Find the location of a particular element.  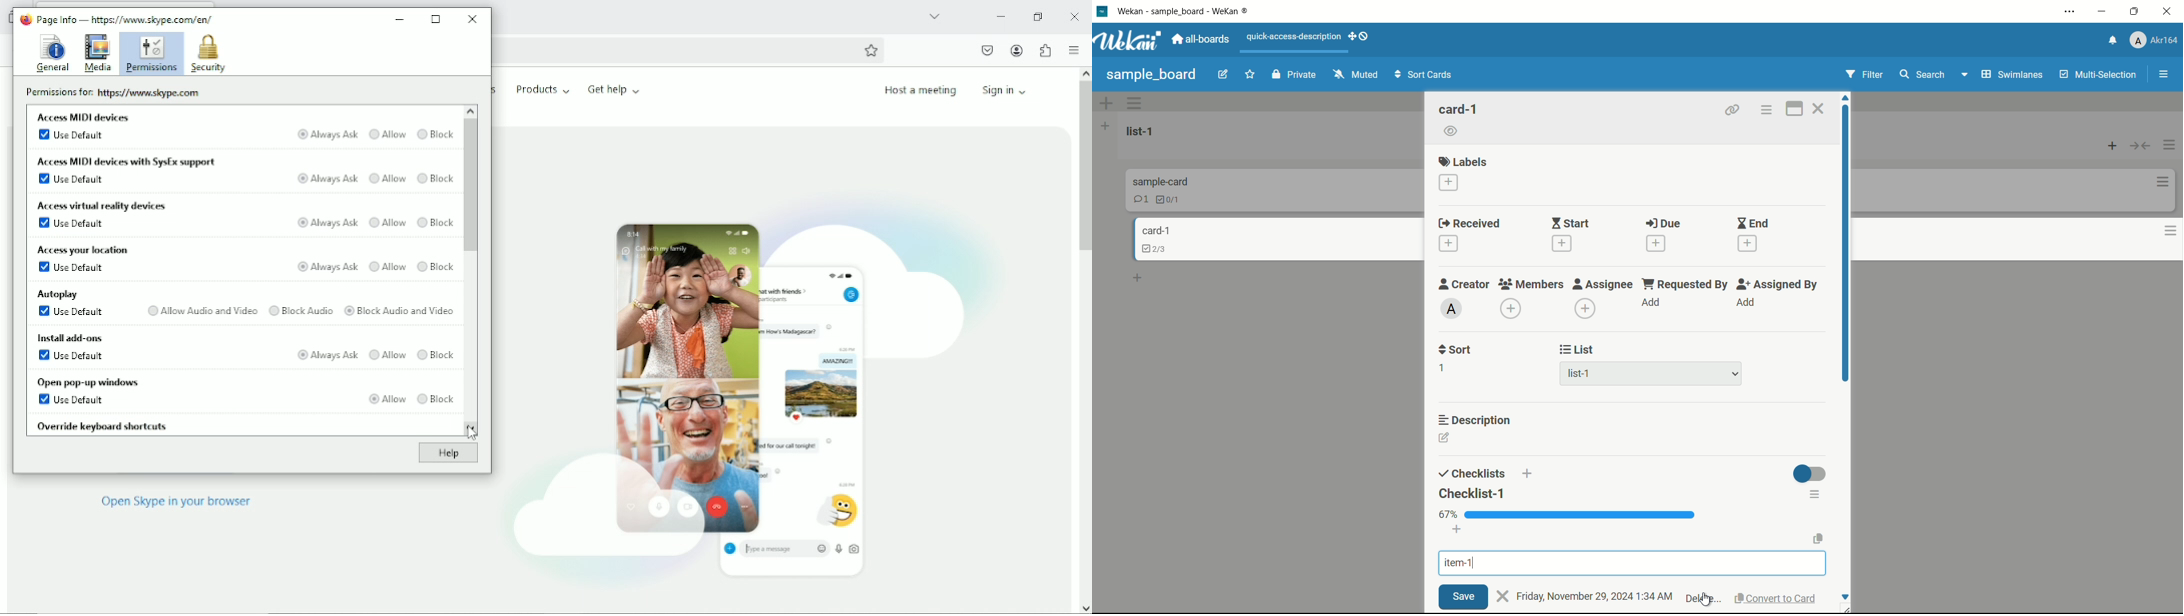

favorites is located at coordinates (1251, 73).